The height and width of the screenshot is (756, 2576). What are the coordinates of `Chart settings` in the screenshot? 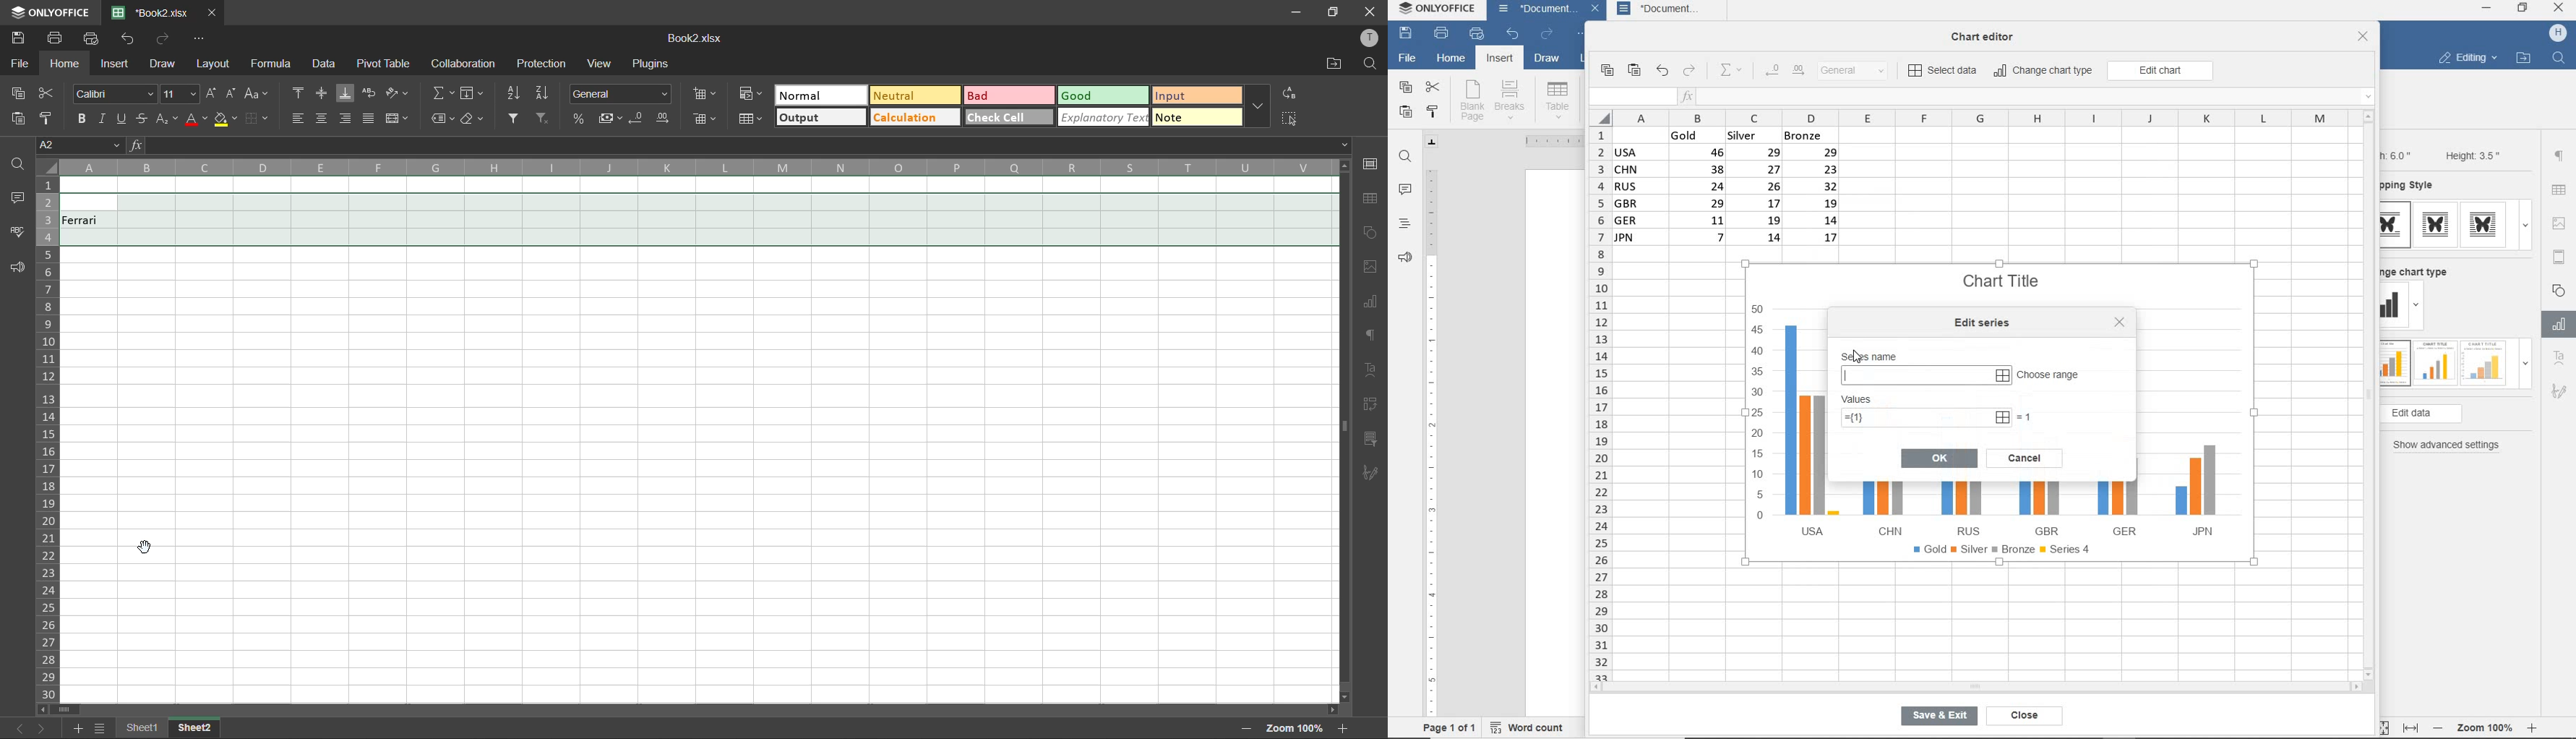 It's located at (2557, 324).